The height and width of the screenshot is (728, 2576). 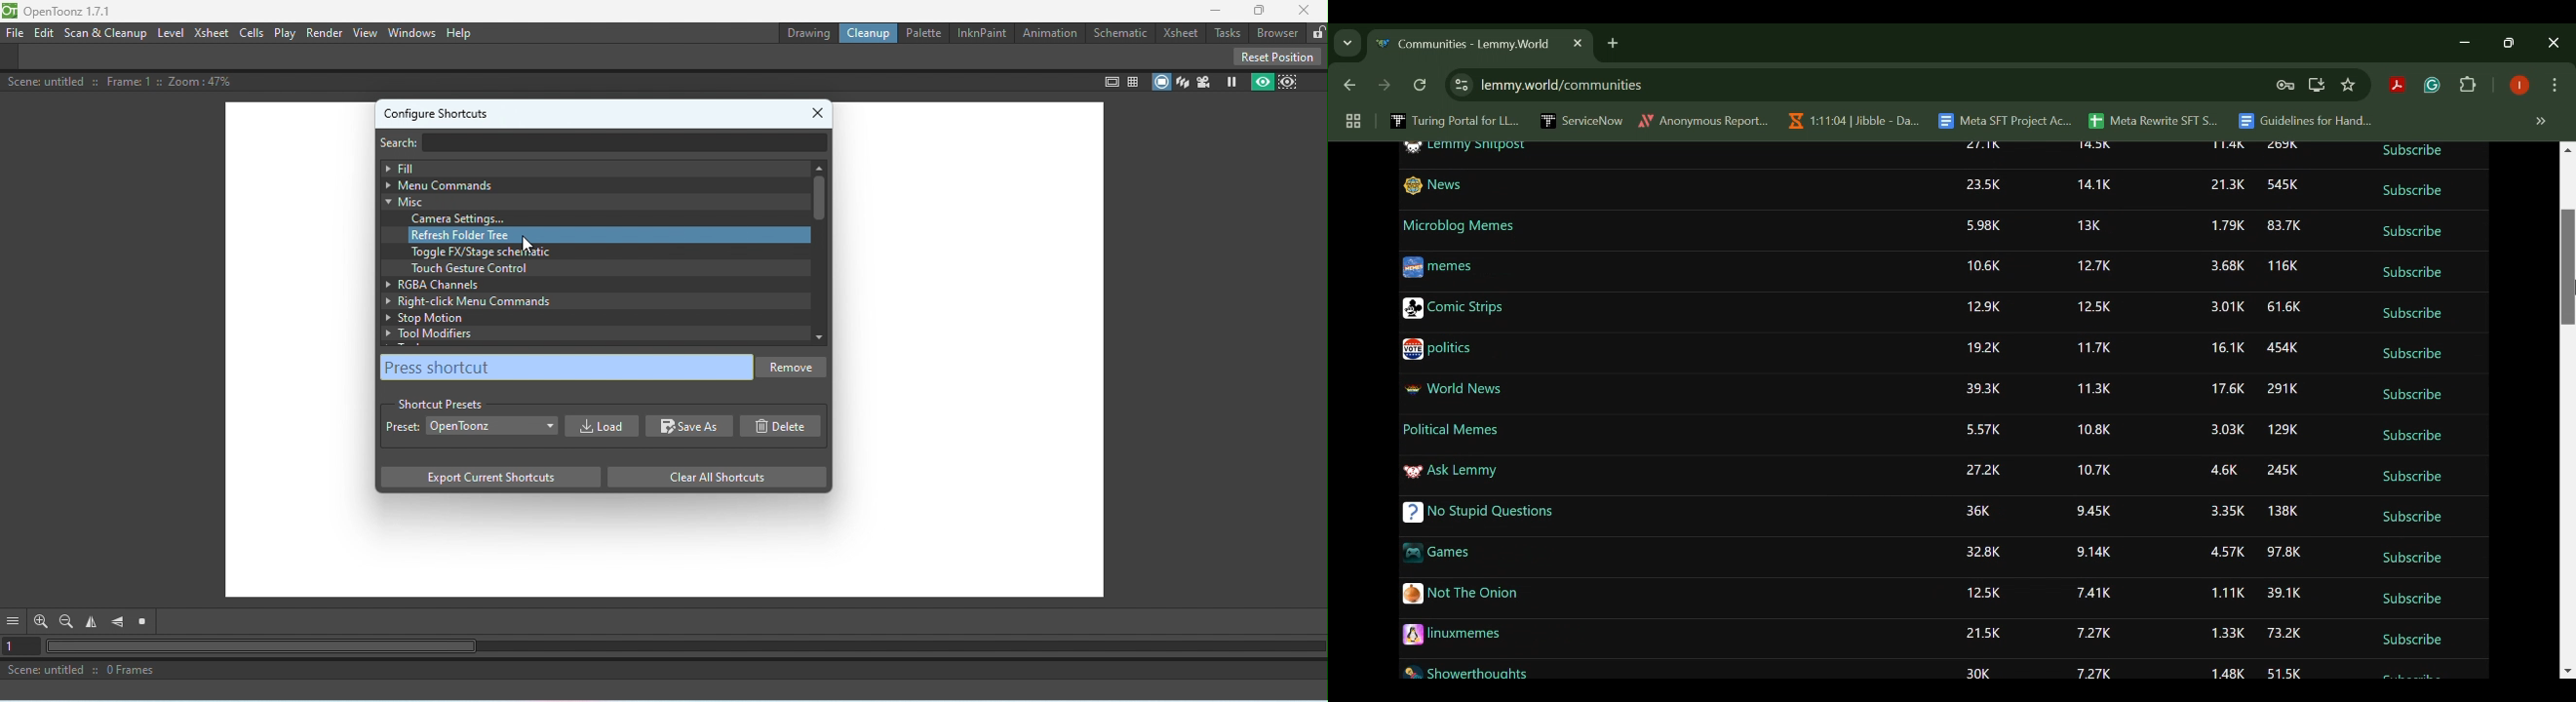 I want to click on 27.2K, so click(x=1981, y=472).